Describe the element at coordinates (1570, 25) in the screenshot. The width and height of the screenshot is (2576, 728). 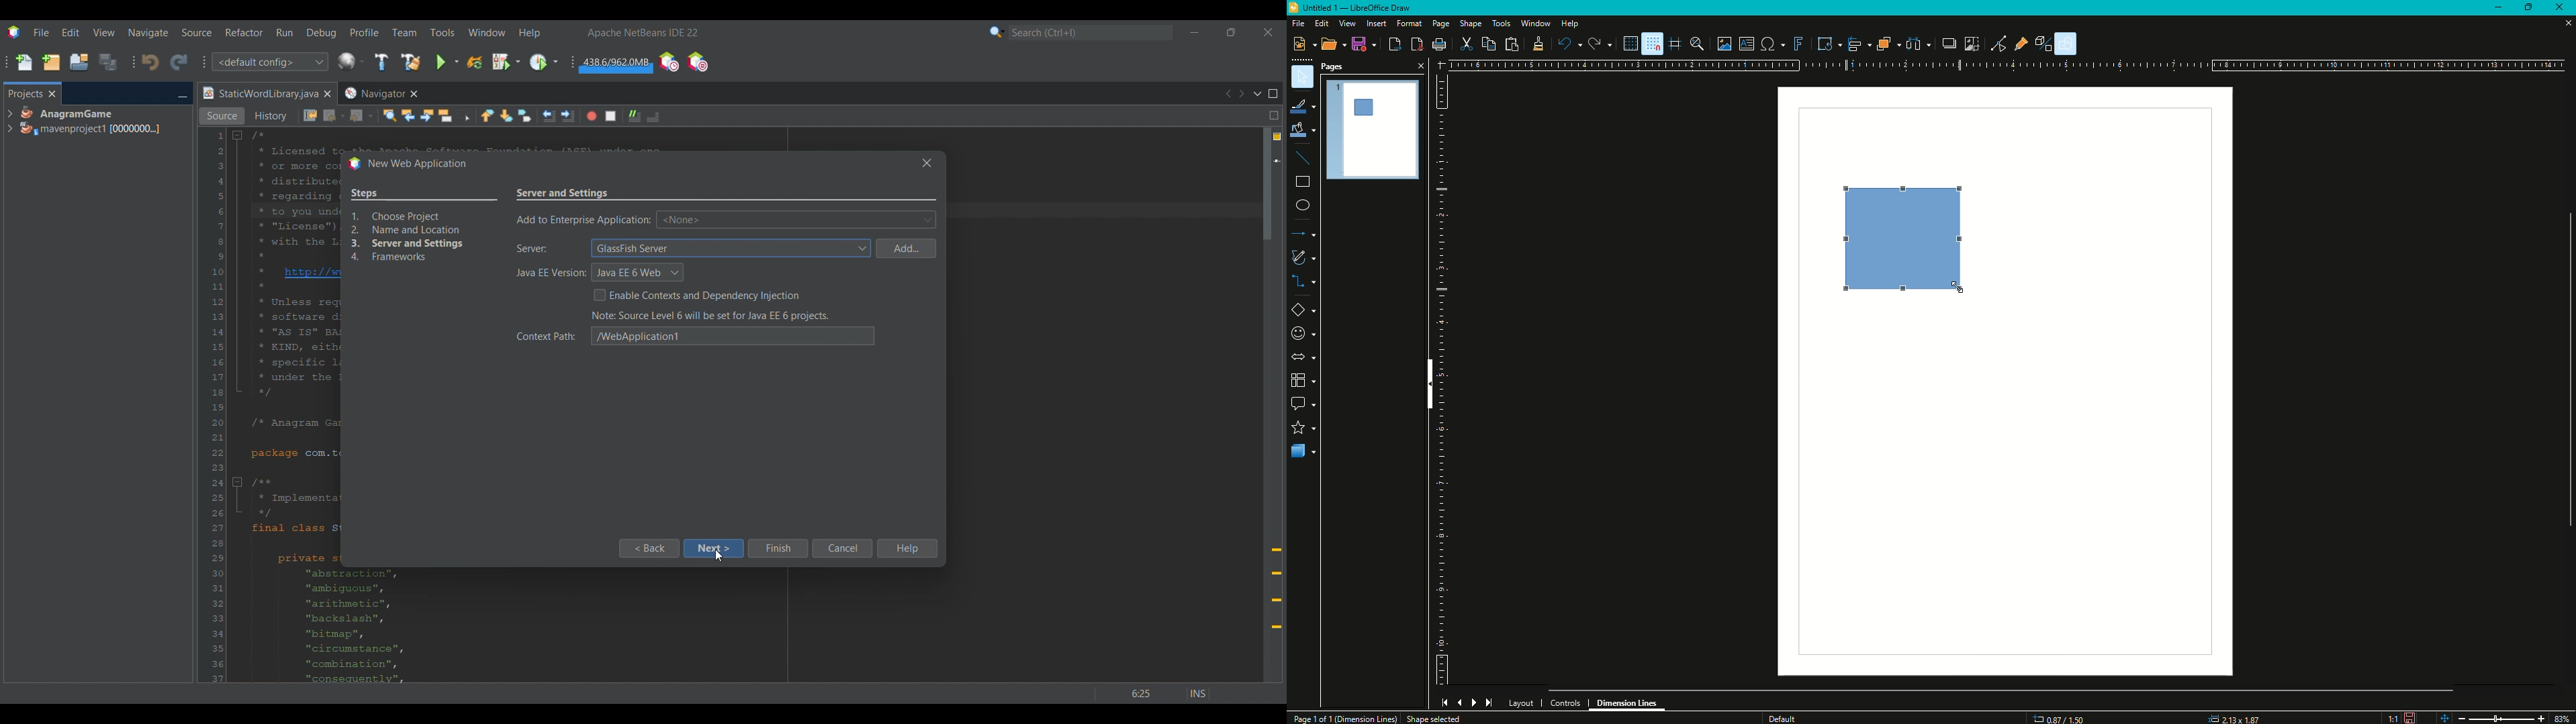
I see `Help` at that location.